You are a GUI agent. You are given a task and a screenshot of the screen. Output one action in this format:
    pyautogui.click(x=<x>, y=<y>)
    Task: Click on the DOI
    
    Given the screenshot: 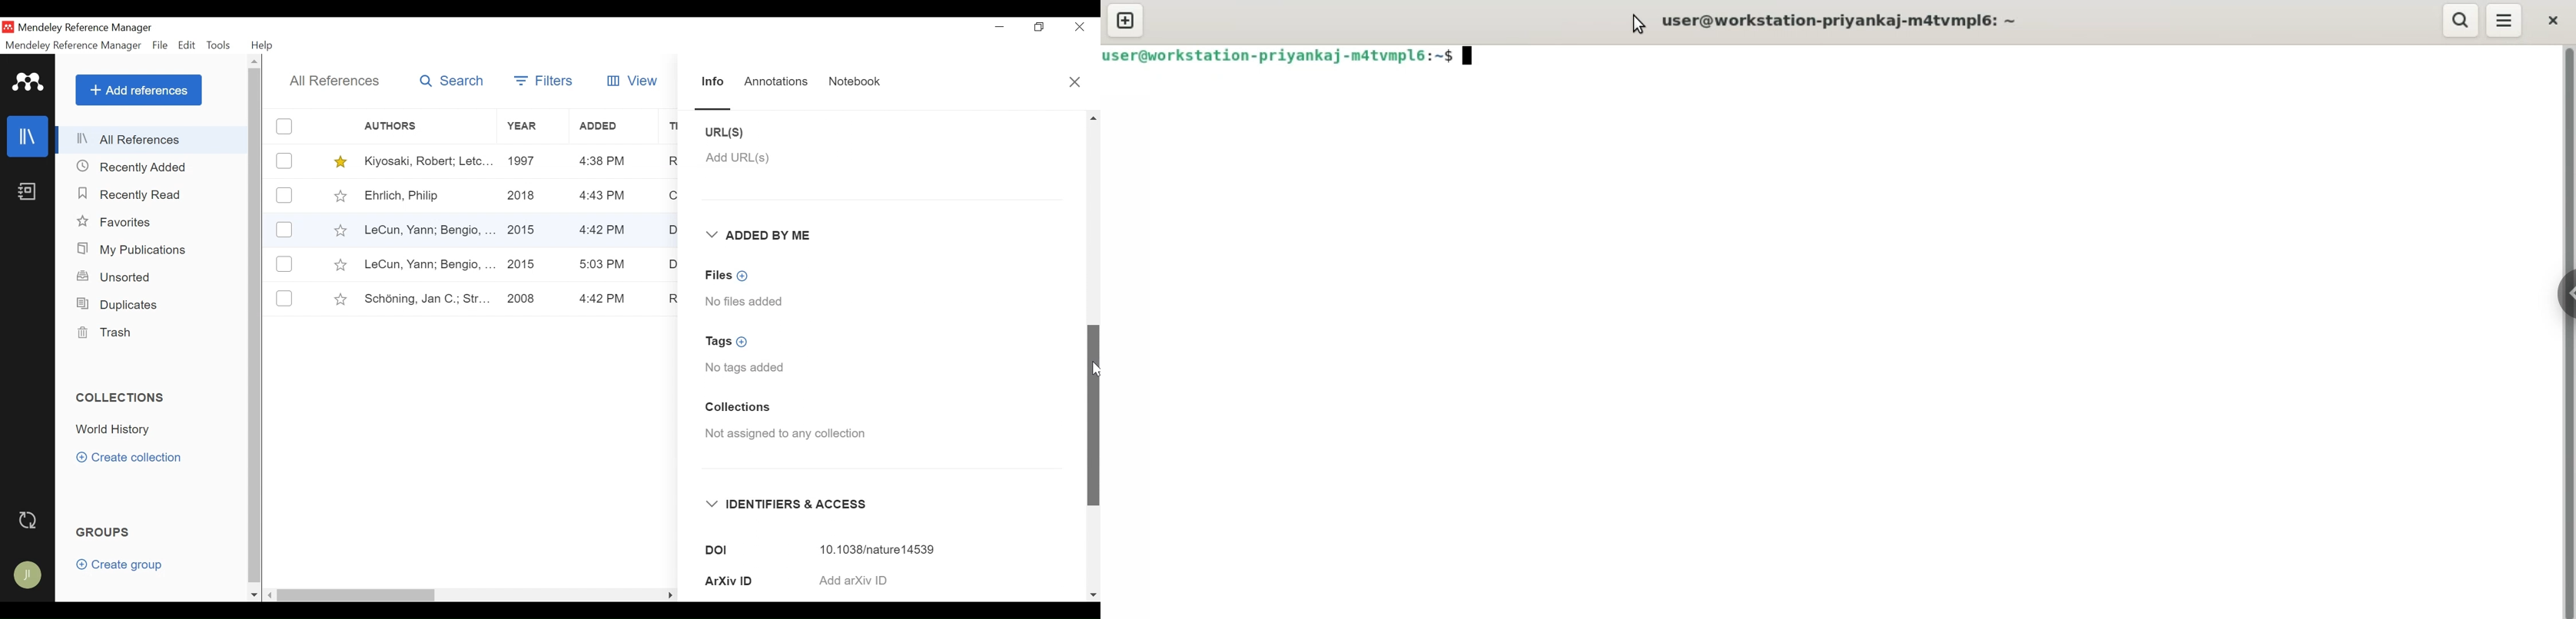 What is the action you would take?
    pyautogui.click(x=752, y=550)
    